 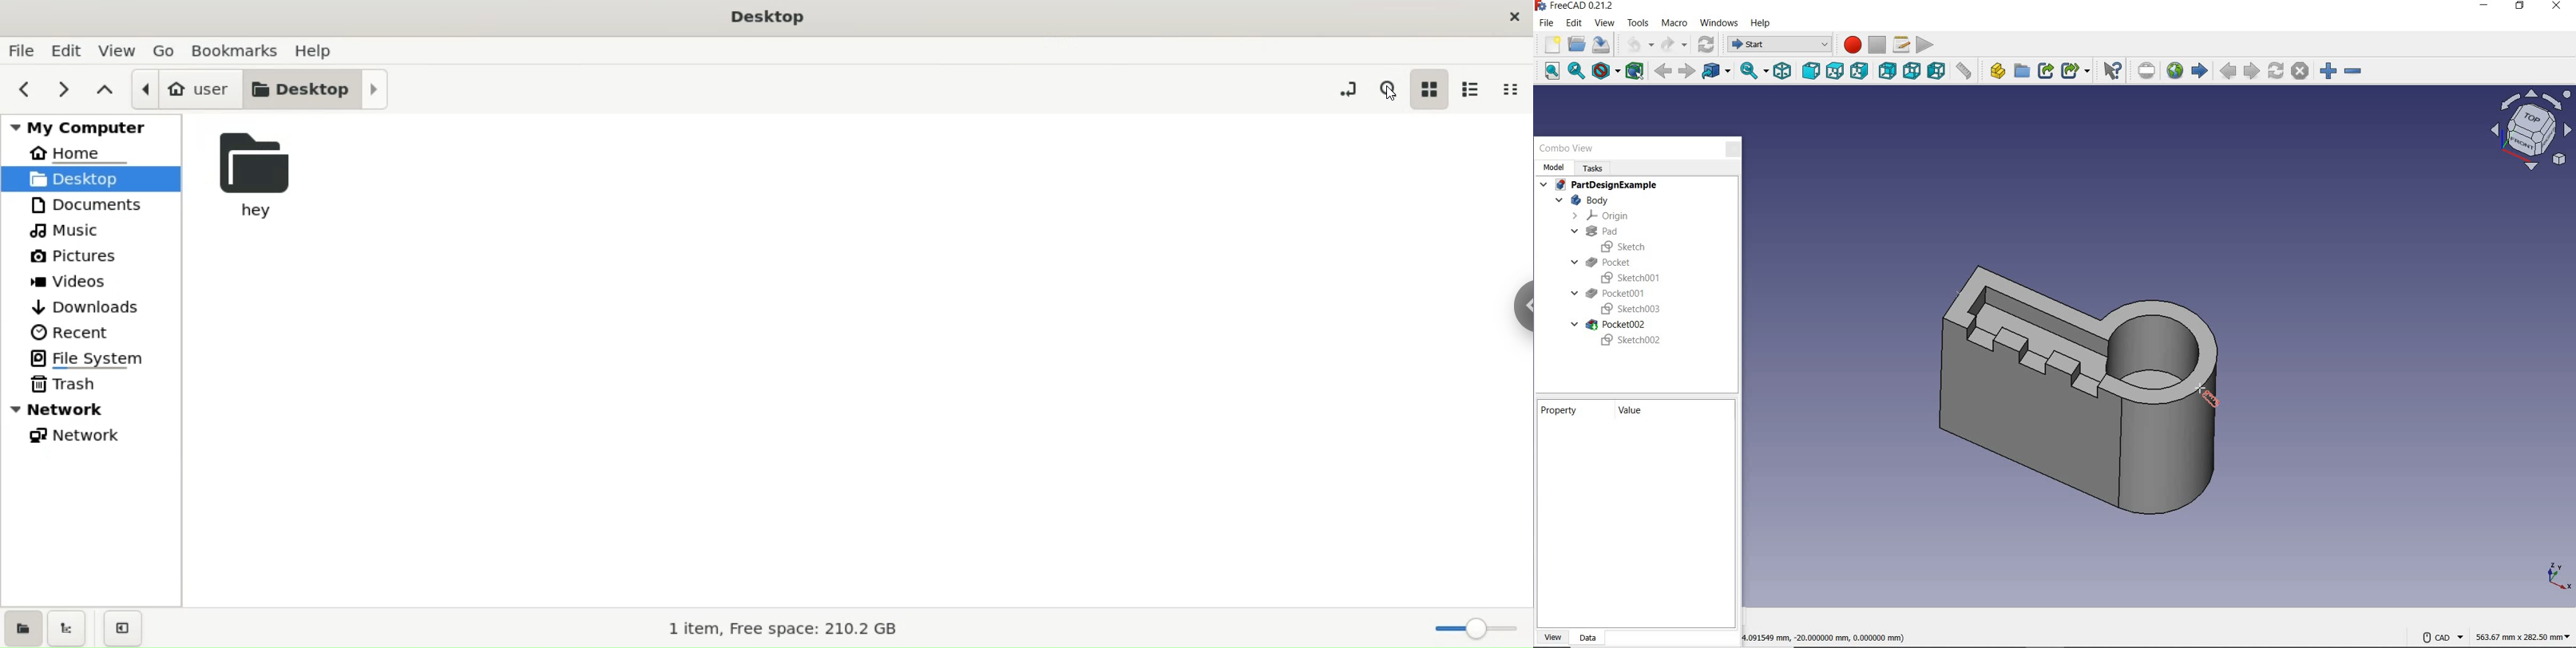 What do you see at coordinates (1433, 91) in the screenshot?
I see `icon view` at bounding box center [1433, 91].